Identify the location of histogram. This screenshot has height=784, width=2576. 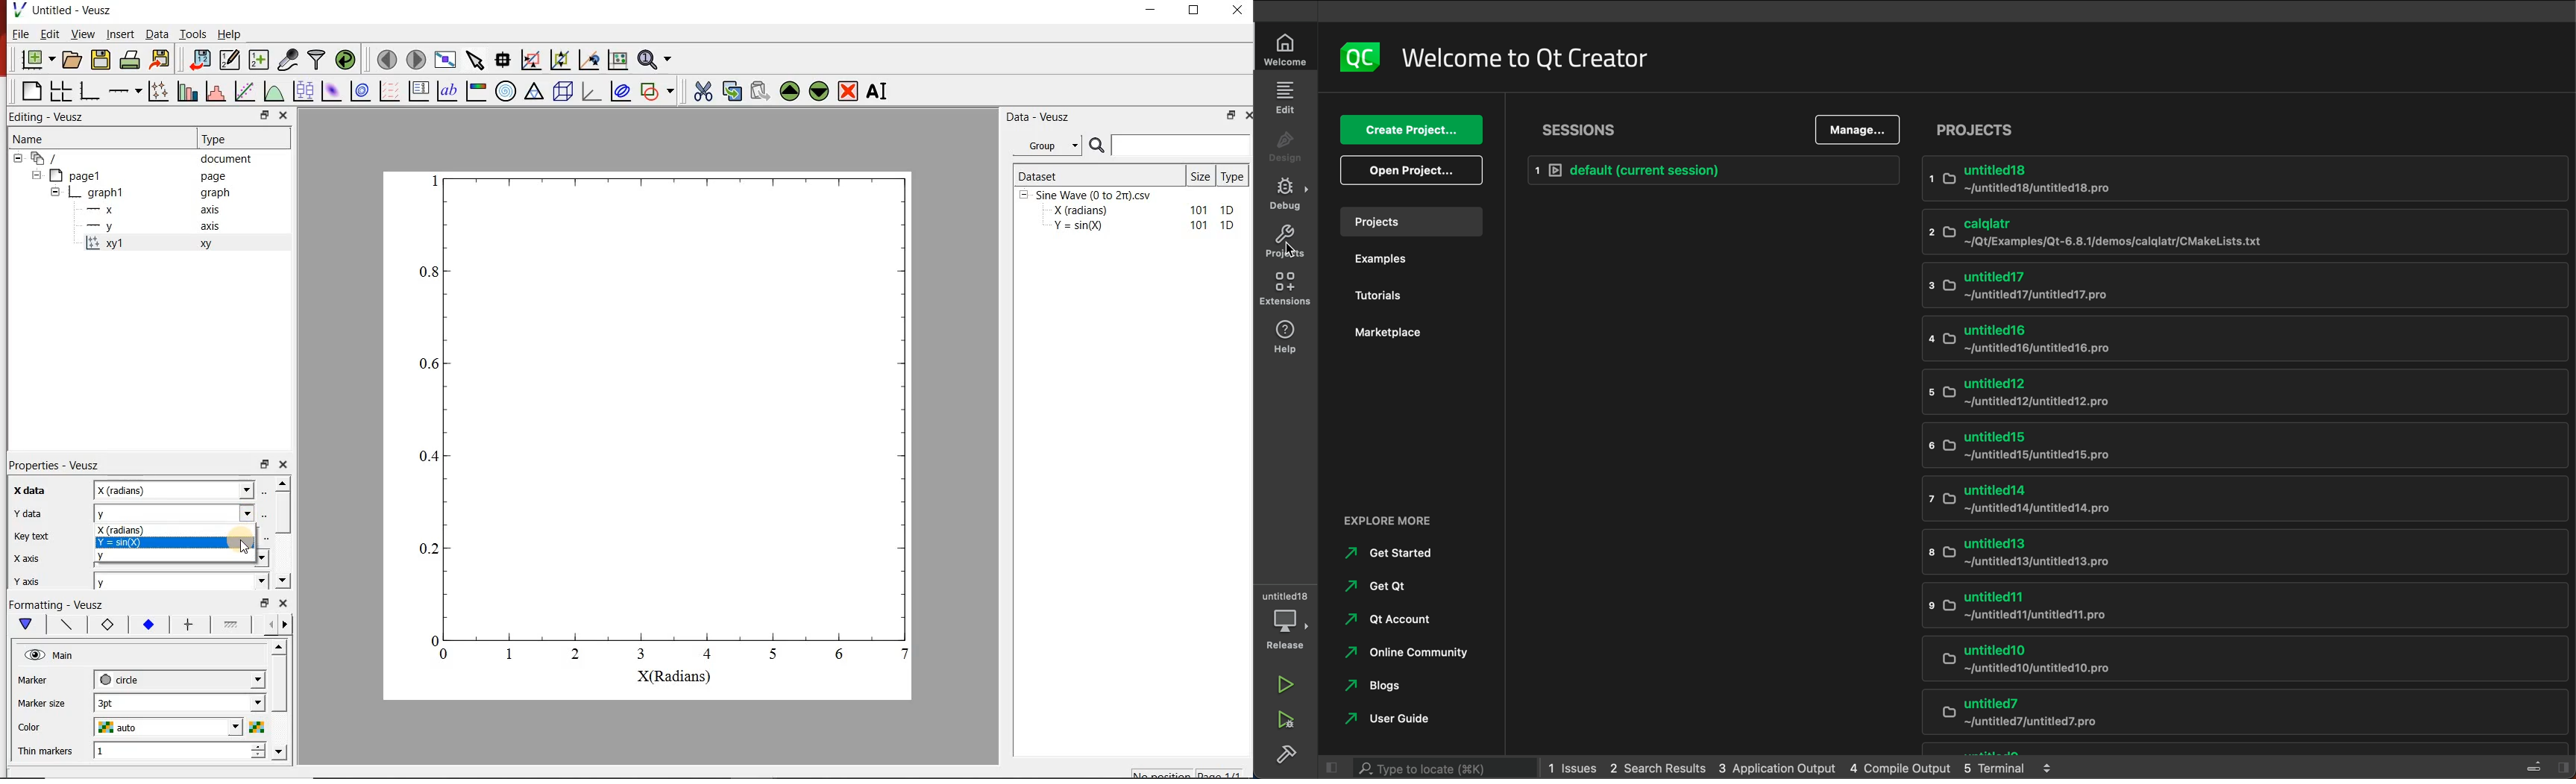
(217, 90).